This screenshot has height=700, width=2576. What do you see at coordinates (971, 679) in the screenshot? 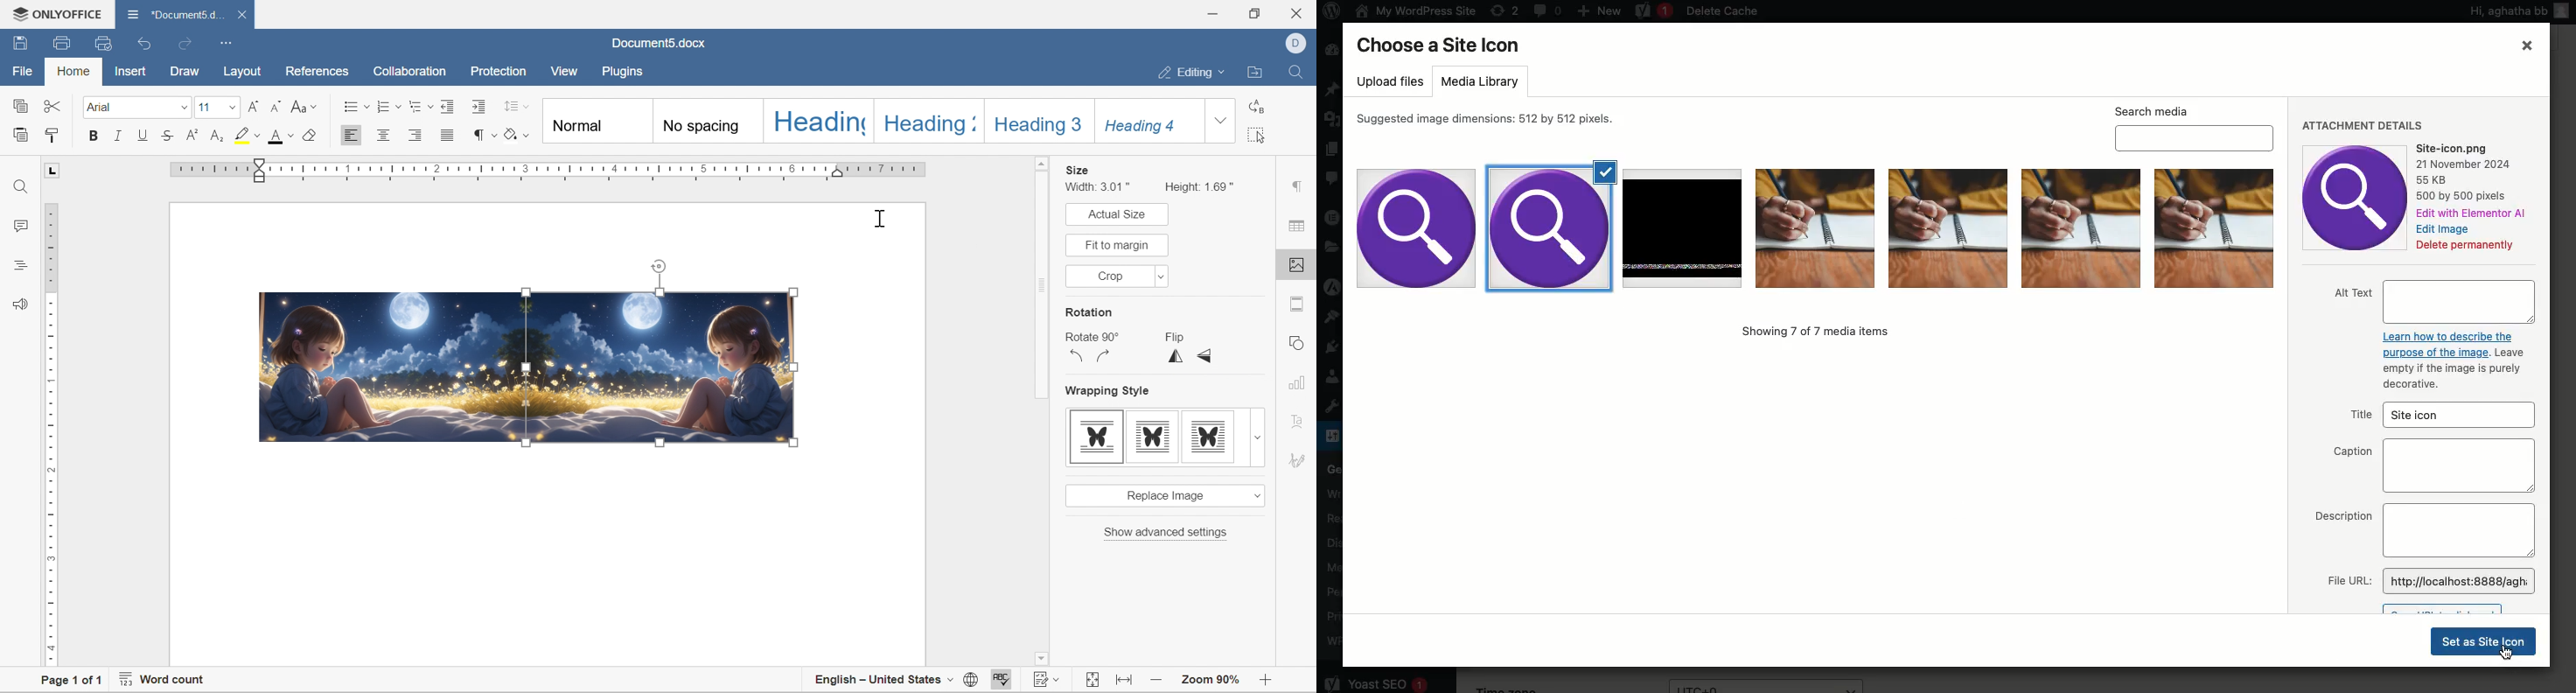
I see `set document language` at bounding box center [971, 679].